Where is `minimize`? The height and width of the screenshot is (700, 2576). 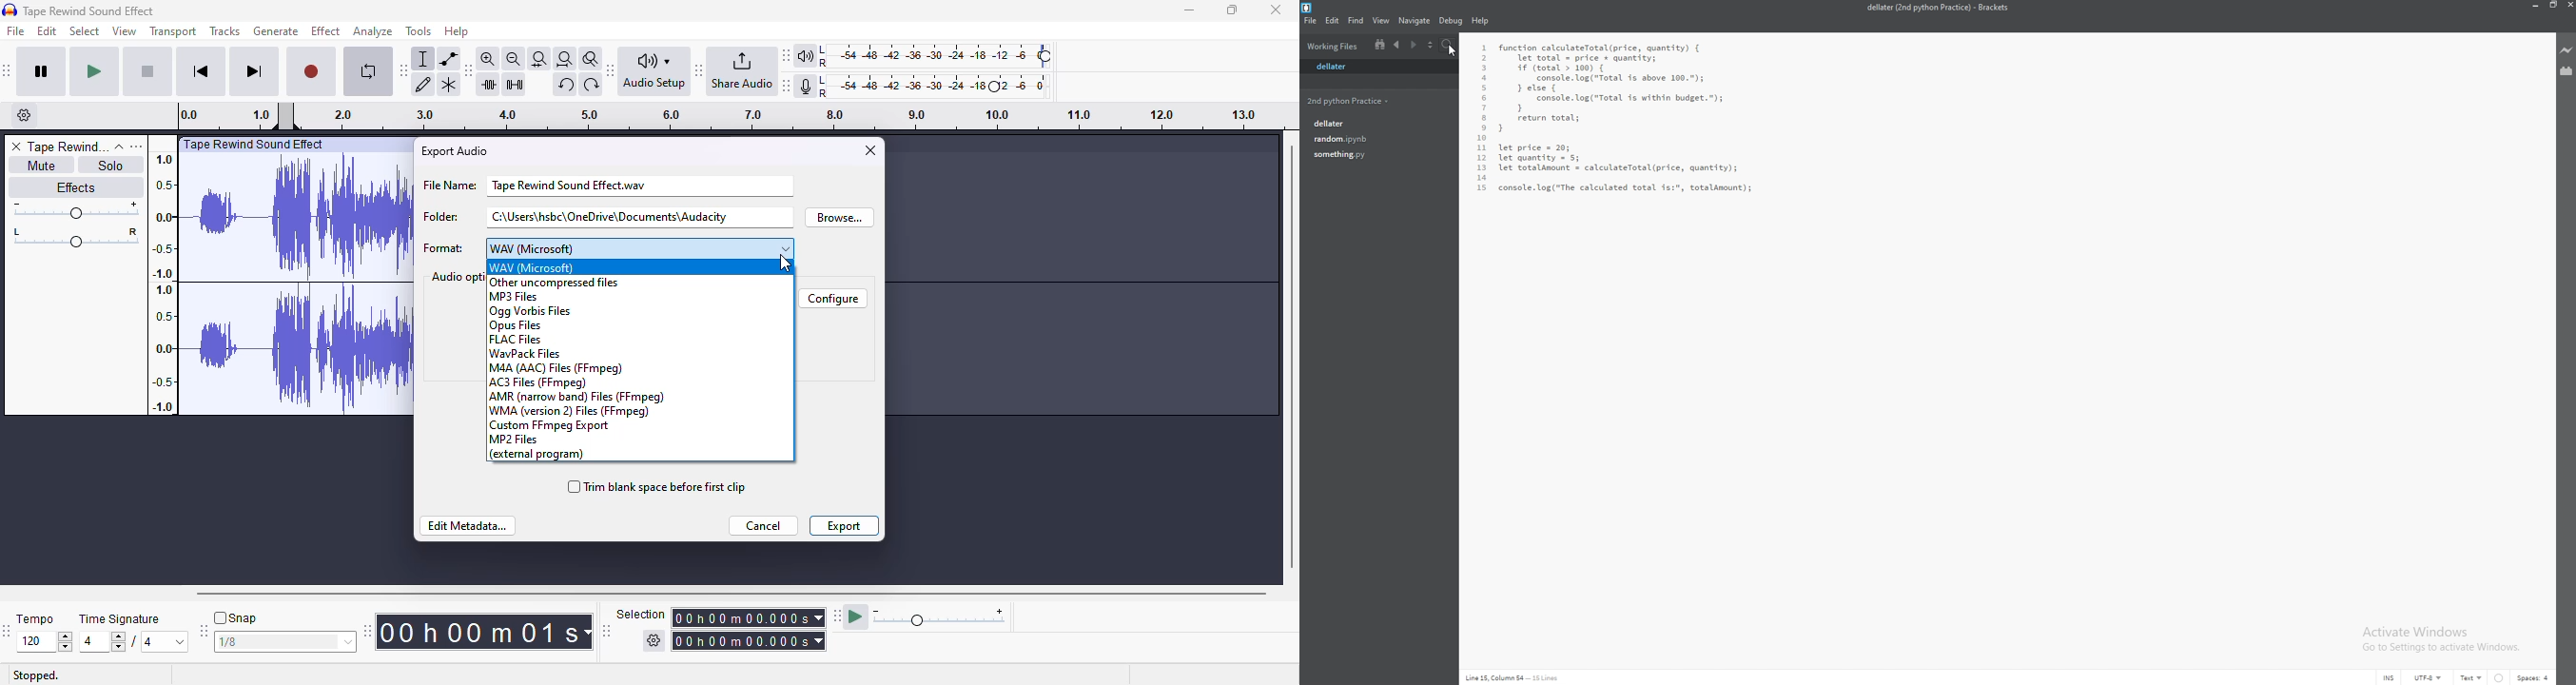
minimize is located at coordinates (2534, 5).